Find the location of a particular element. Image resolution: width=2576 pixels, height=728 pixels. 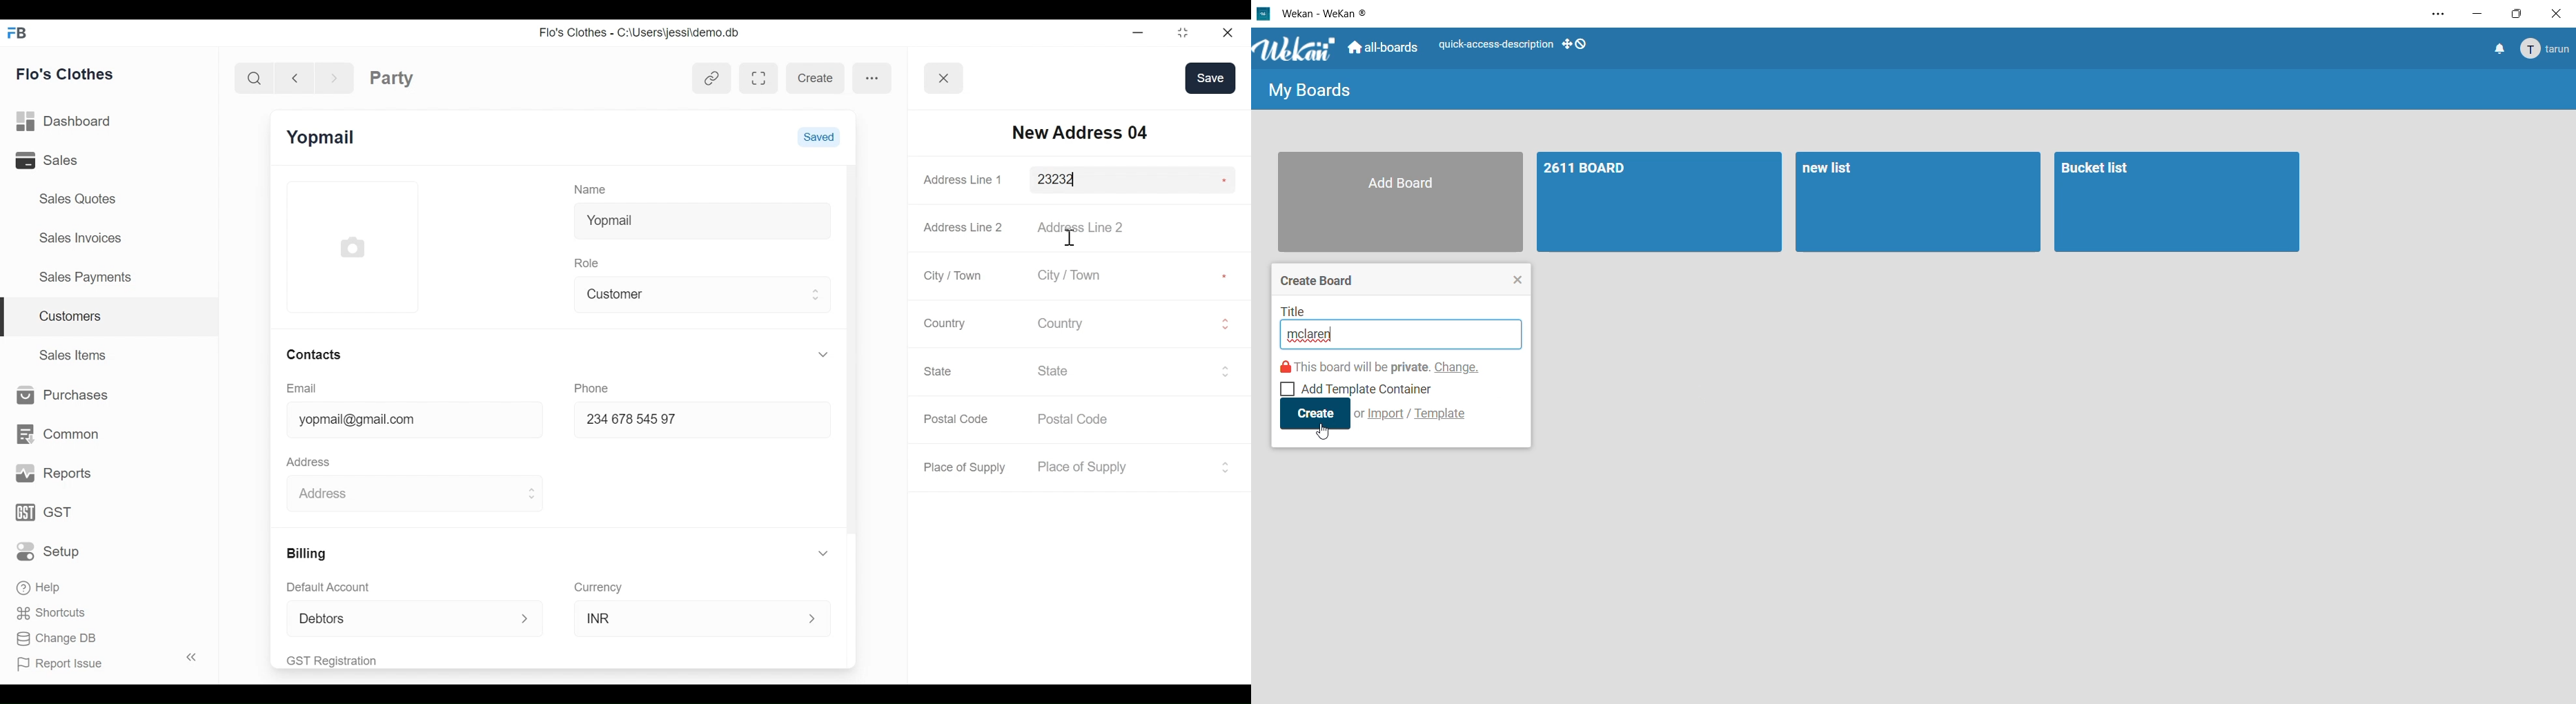

View linked entries is located at coordinates (712, 80).